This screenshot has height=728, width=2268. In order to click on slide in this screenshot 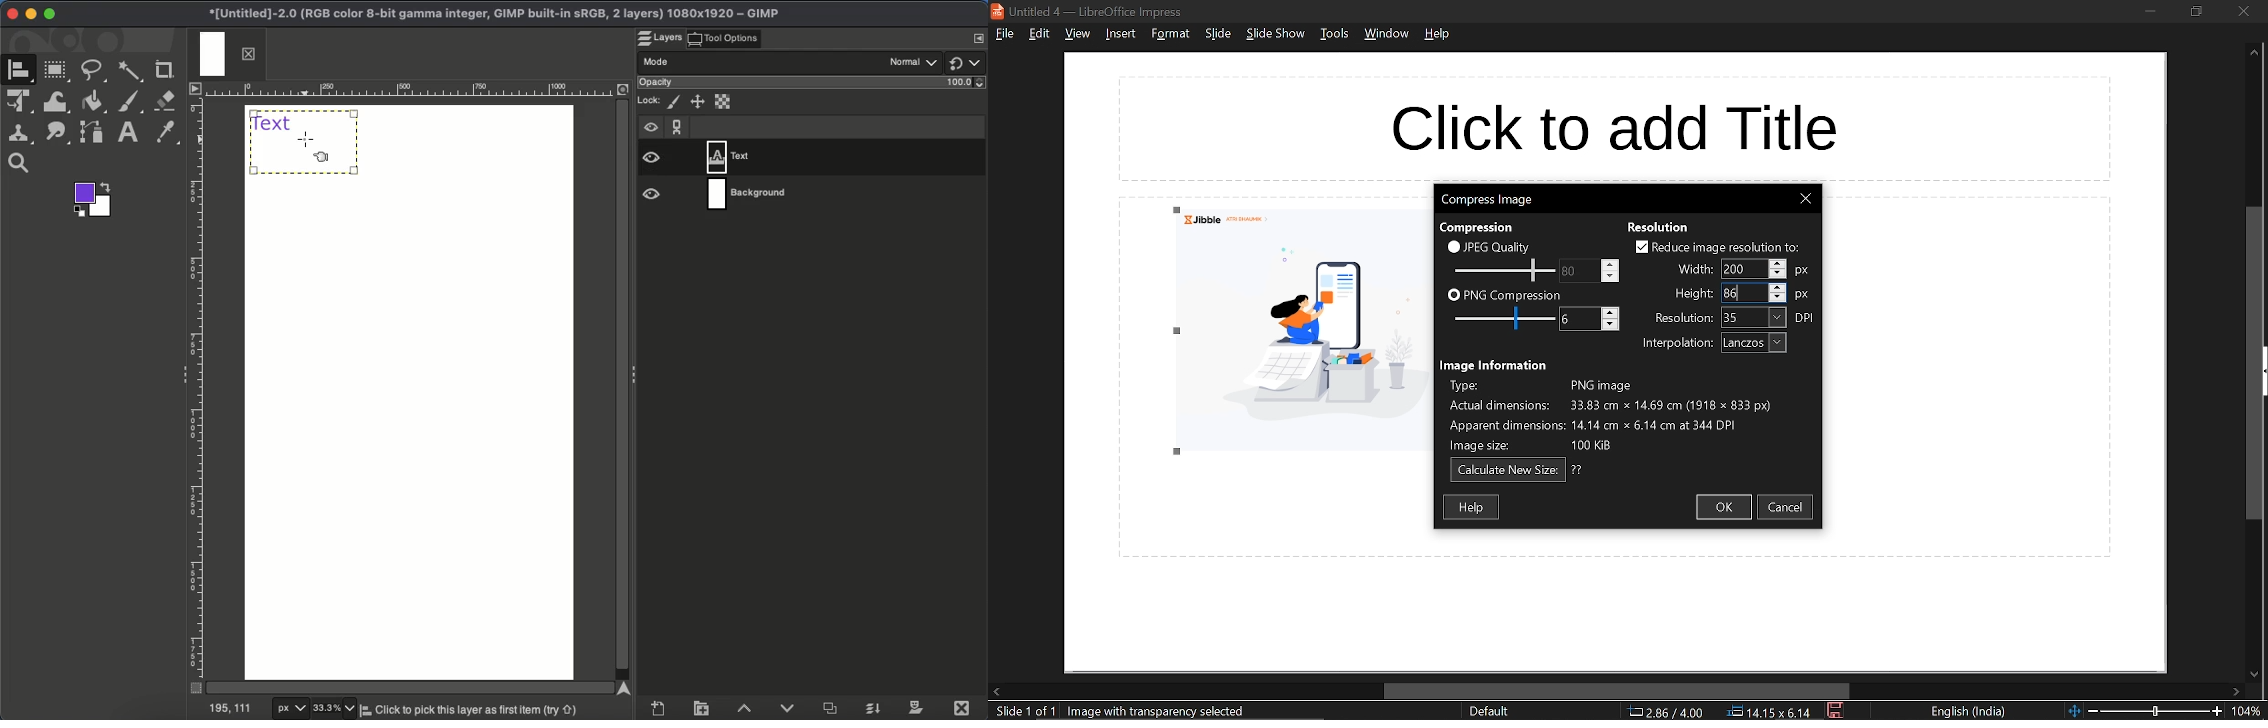, I will do `click(1218, 34)`.